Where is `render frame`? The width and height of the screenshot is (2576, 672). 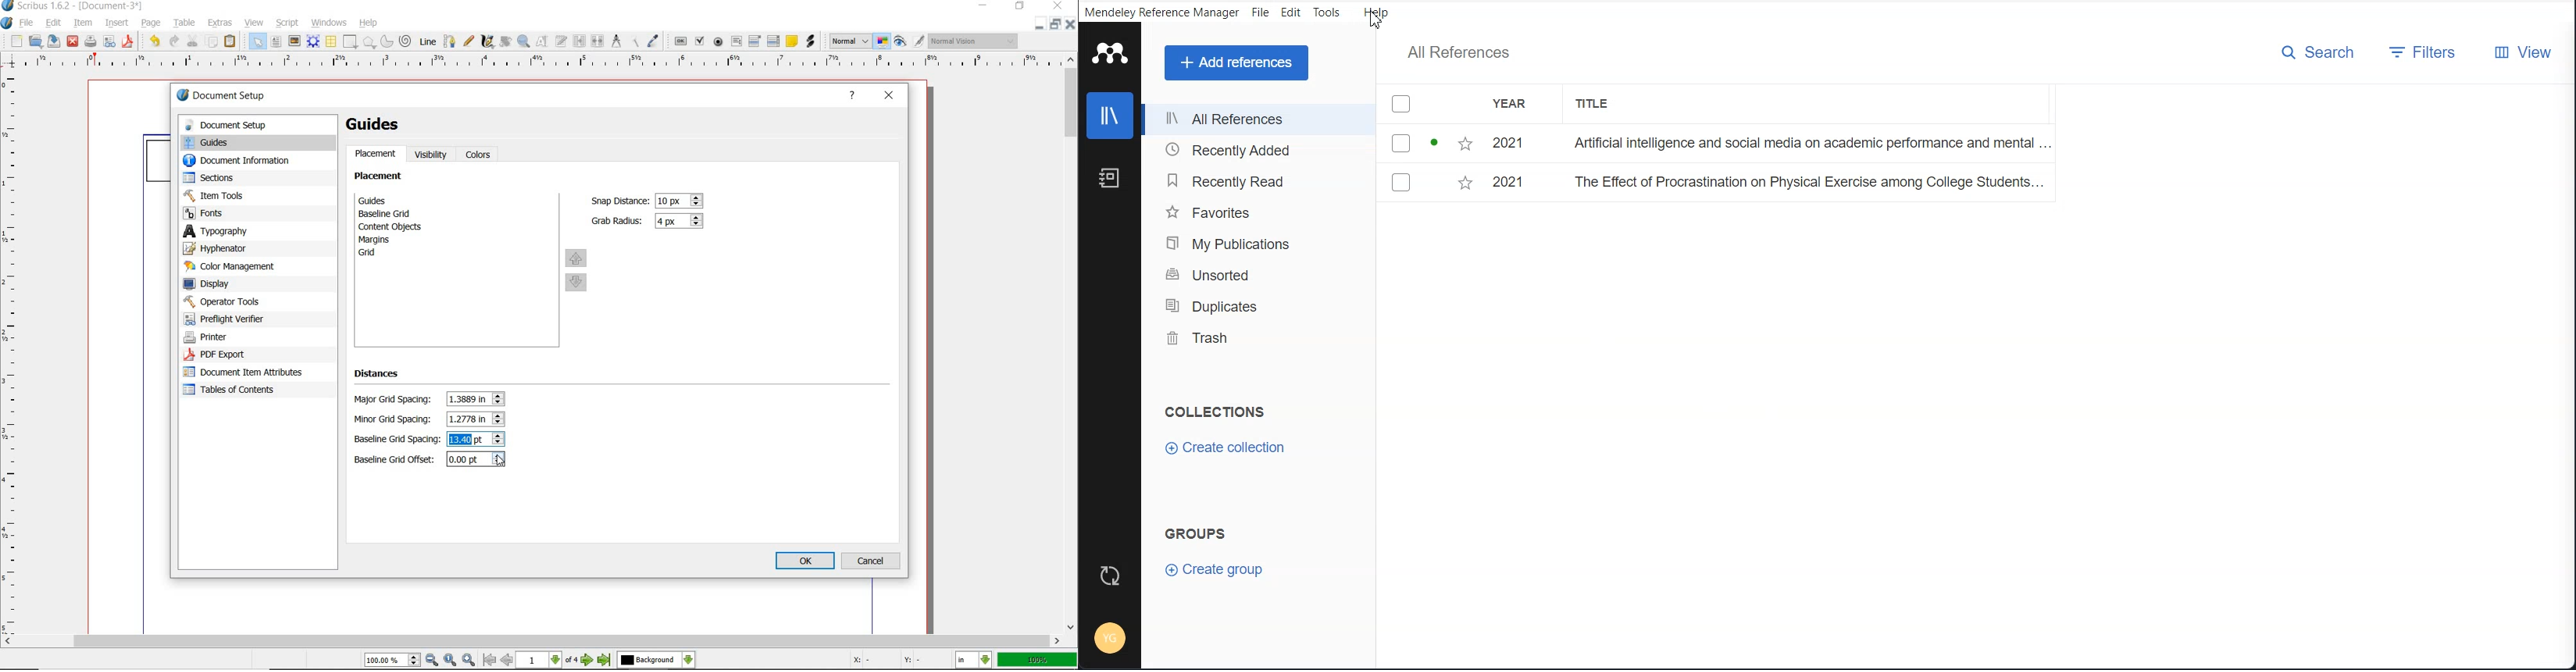
render frame is located at coordinates (313, 42).